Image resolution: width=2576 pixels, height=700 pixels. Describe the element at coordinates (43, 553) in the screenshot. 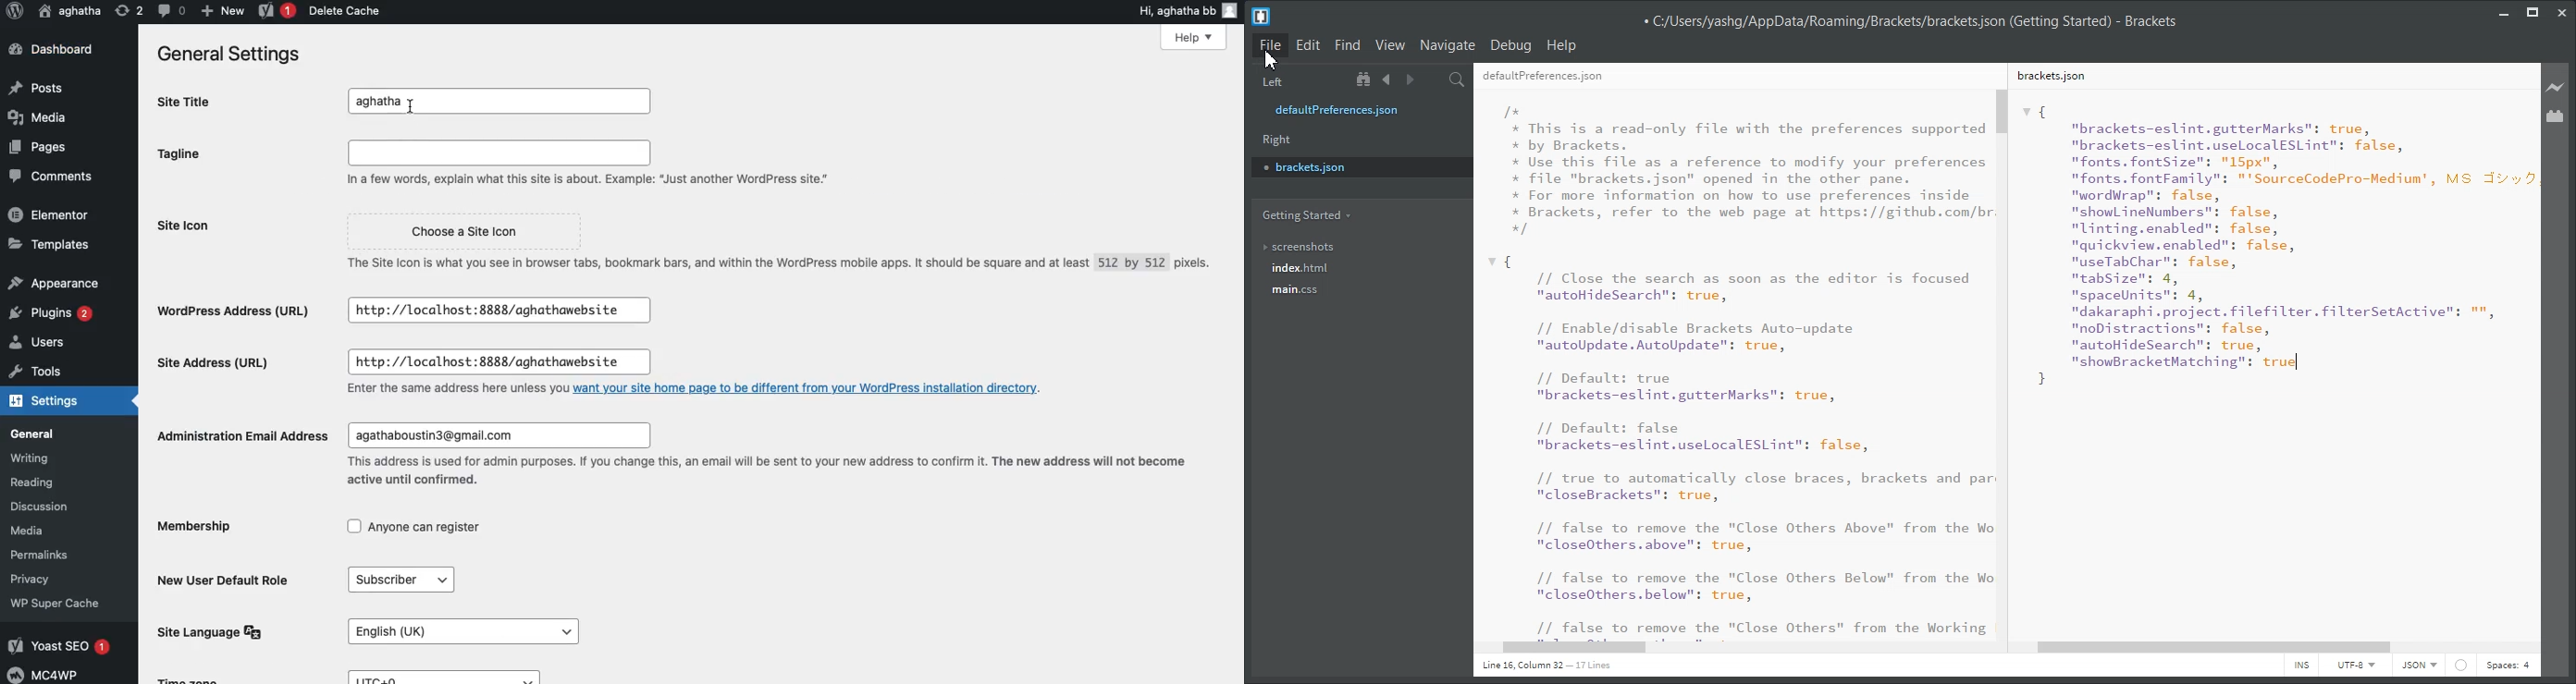

I see `Permalinks` at that location.